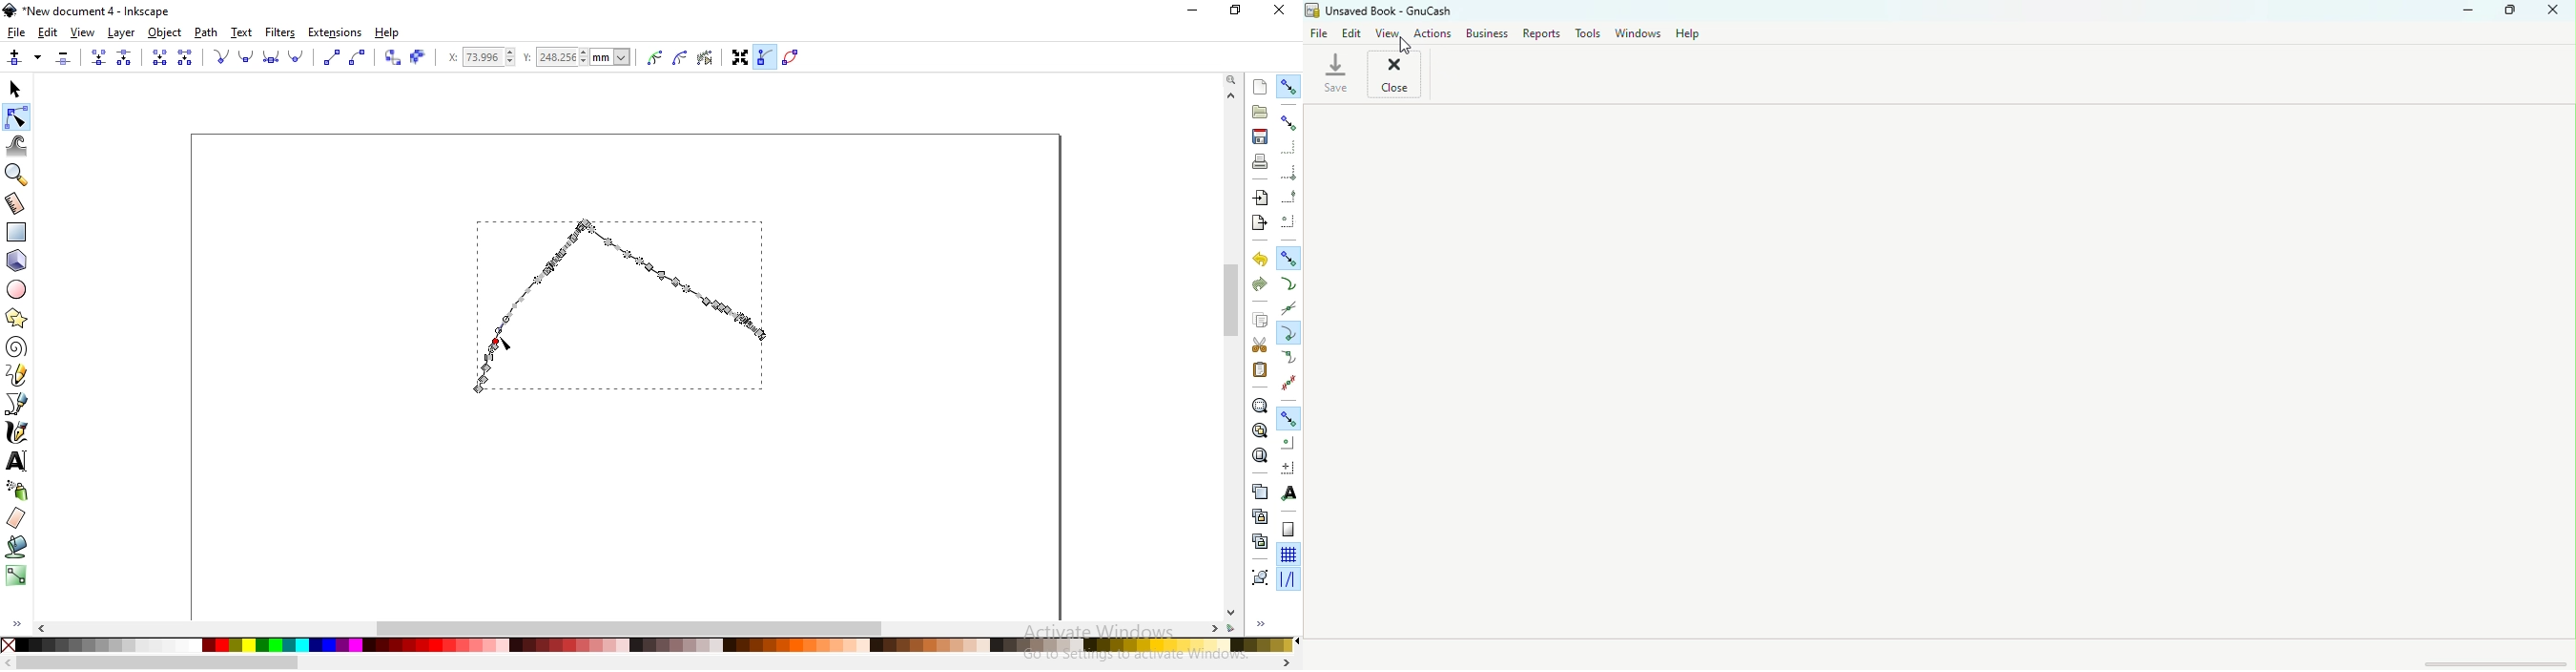 The width and height of the screenshot is (2576, 672). What do you see at coordinates (17, 146) in the screenshot?
I see `tweak objects by sculpting or painting ` at bounding box center [17, 146].